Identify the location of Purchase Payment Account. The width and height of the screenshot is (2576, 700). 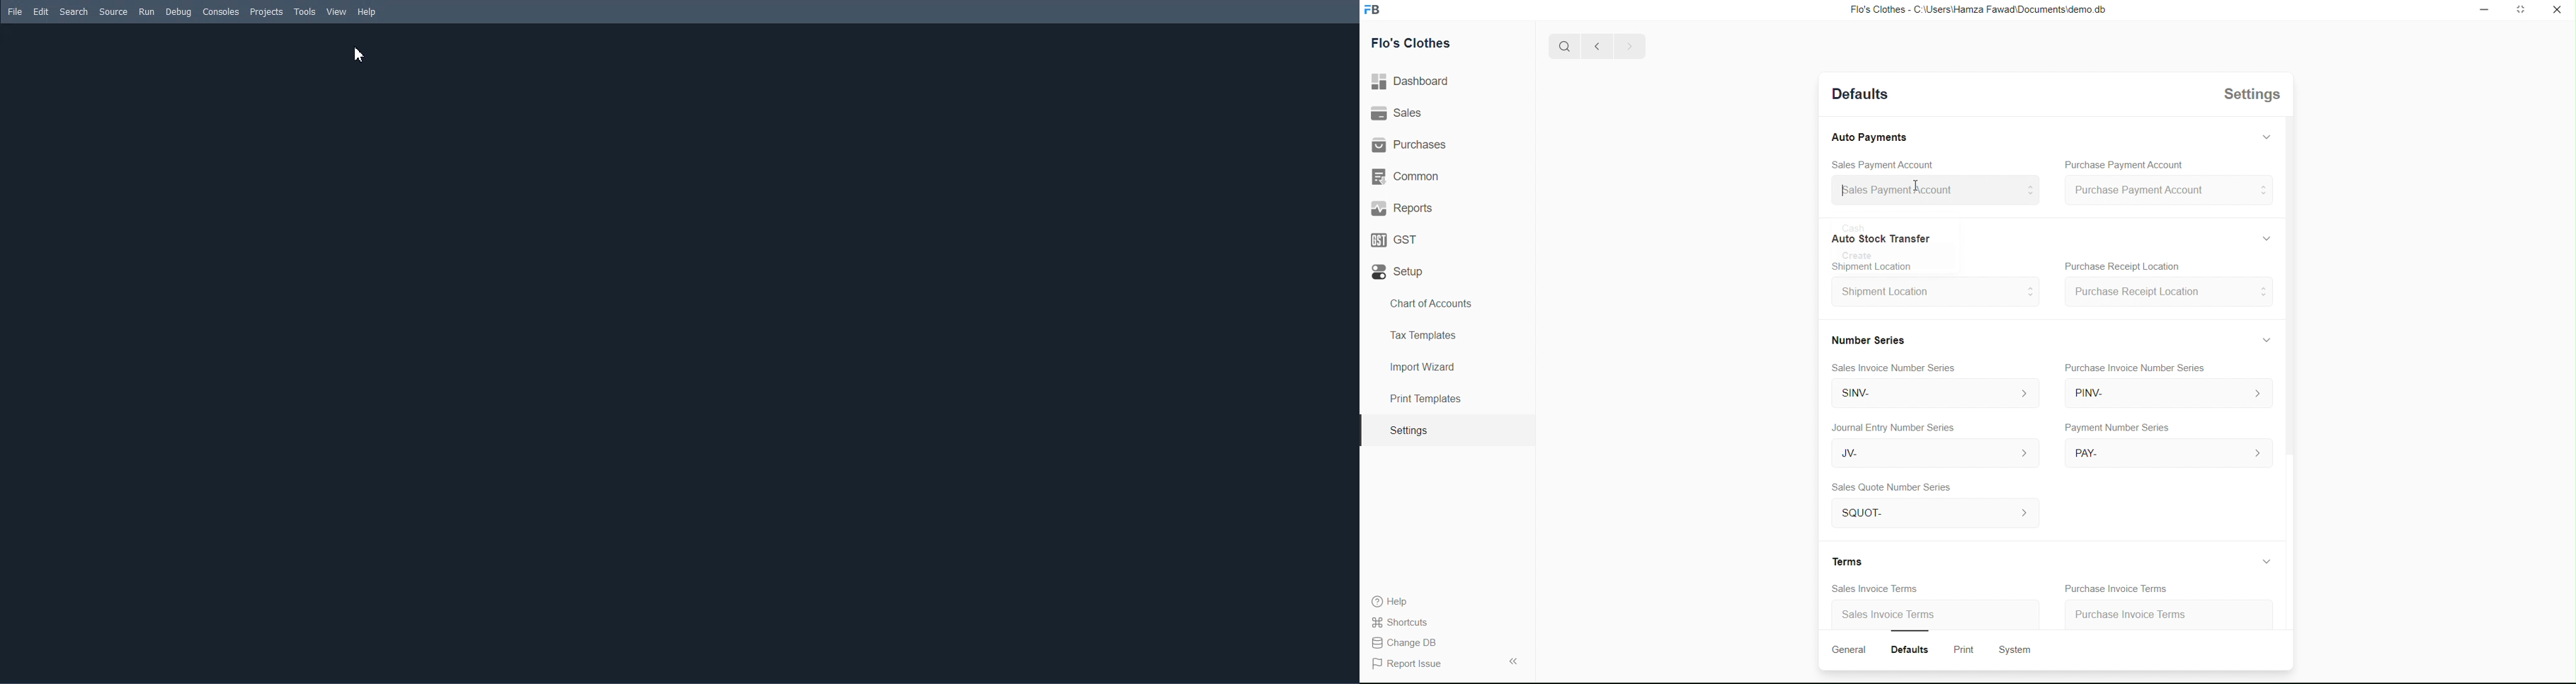
(2167, 191).